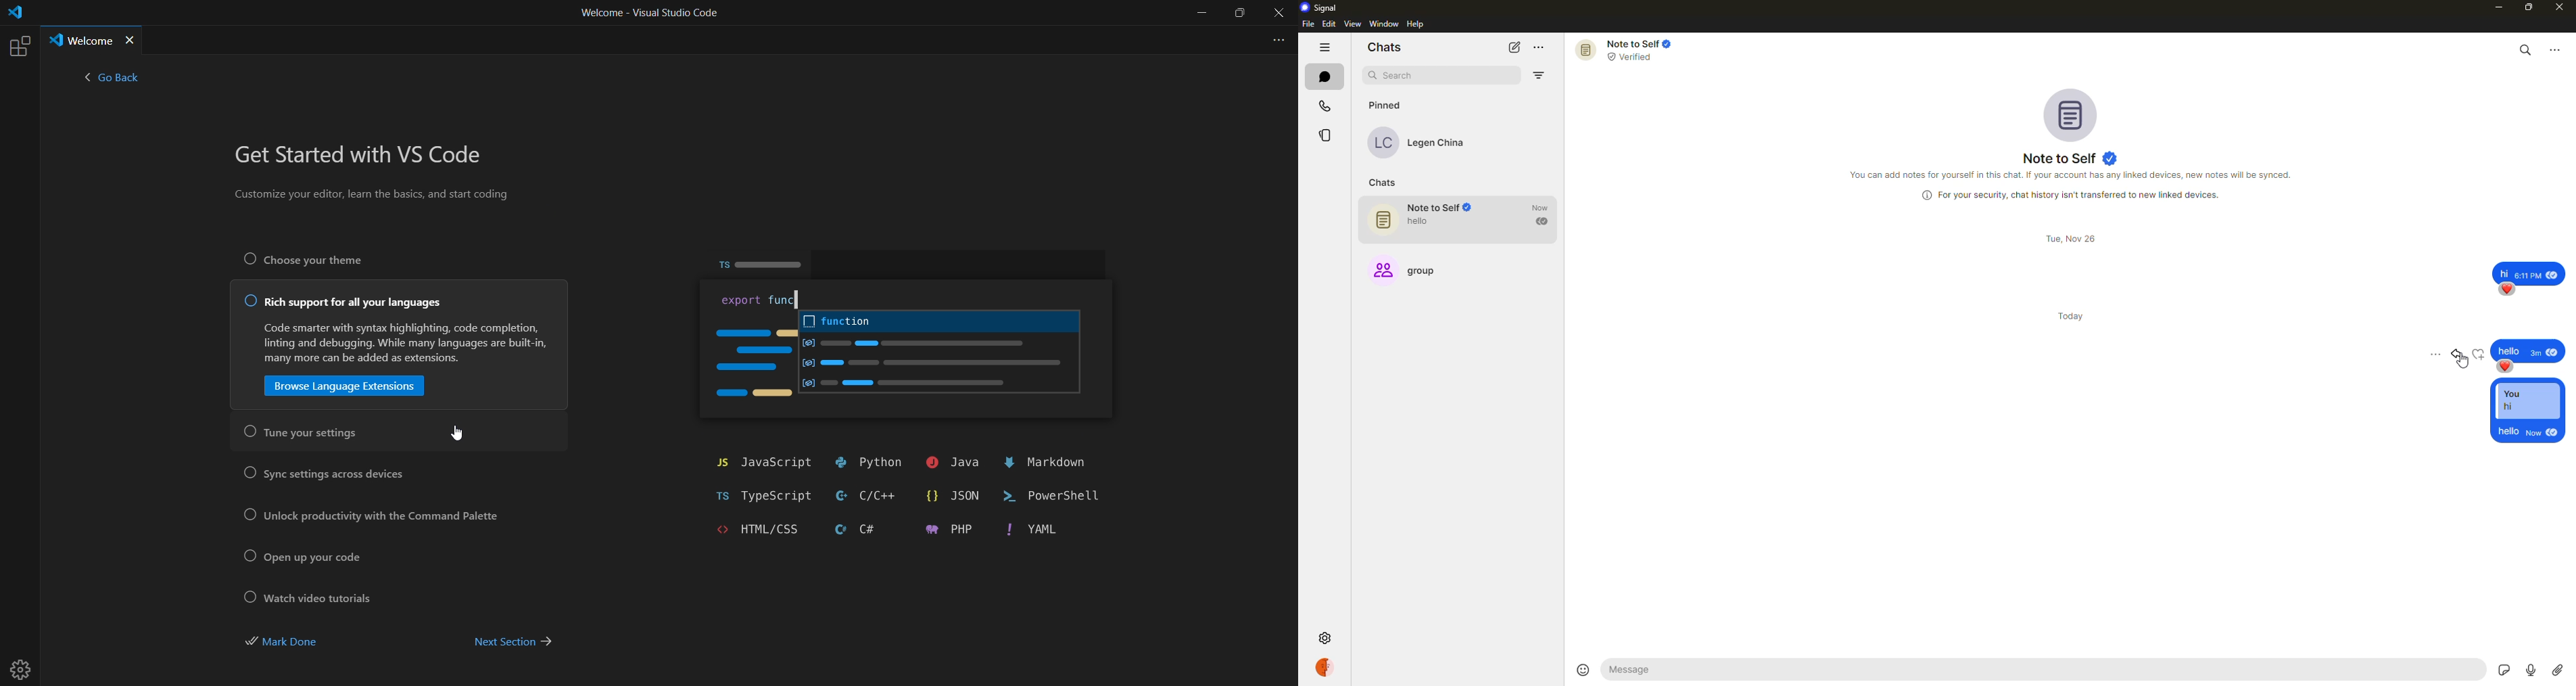 This screenshot has height=700, width=2576. I want to click on chats, so click(1324, 77).